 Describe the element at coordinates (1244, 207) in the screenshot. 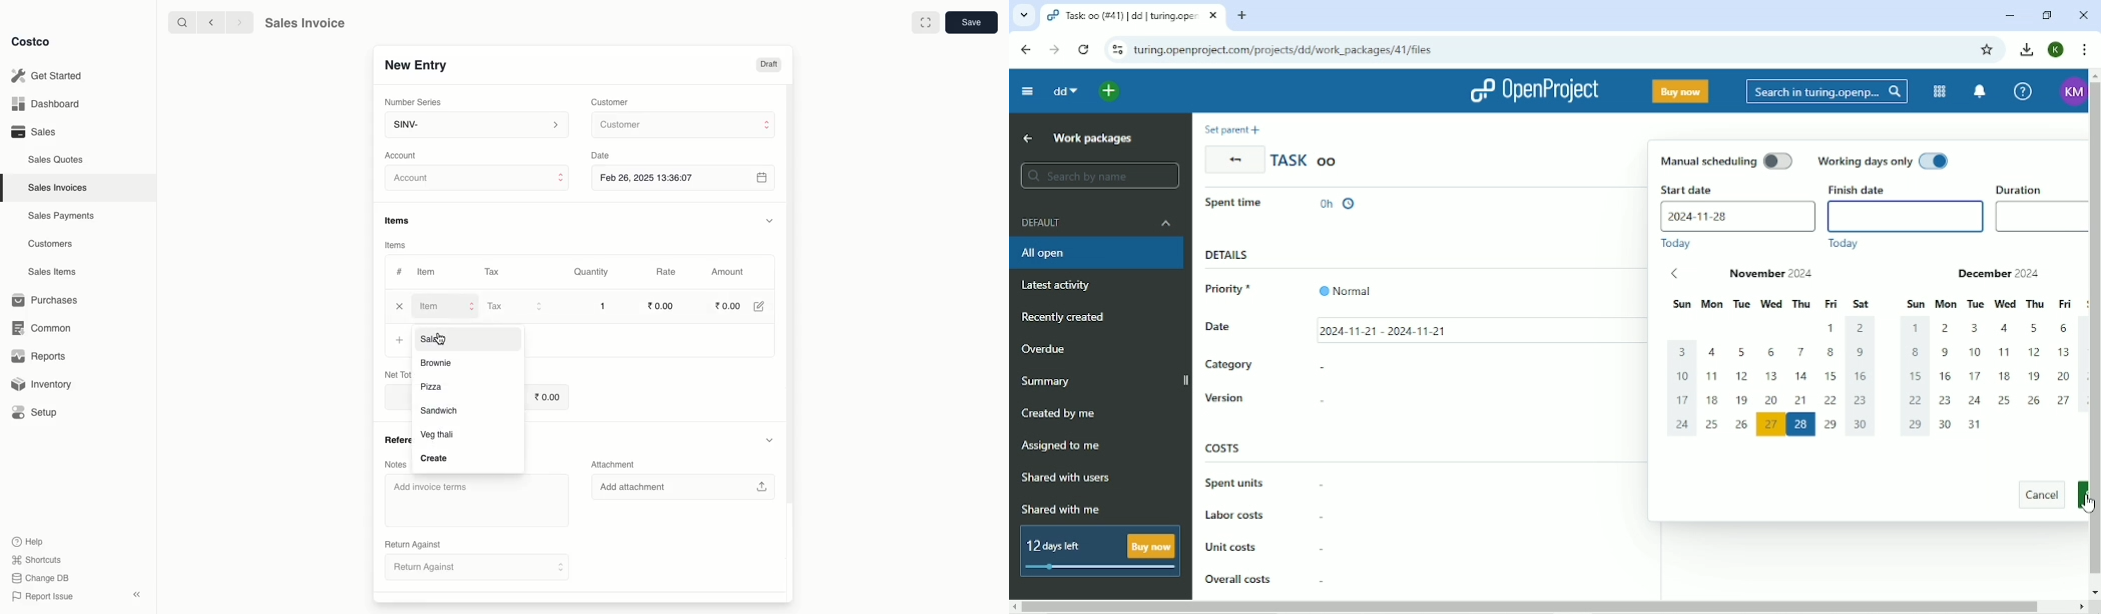

I see `In progress` at that location.